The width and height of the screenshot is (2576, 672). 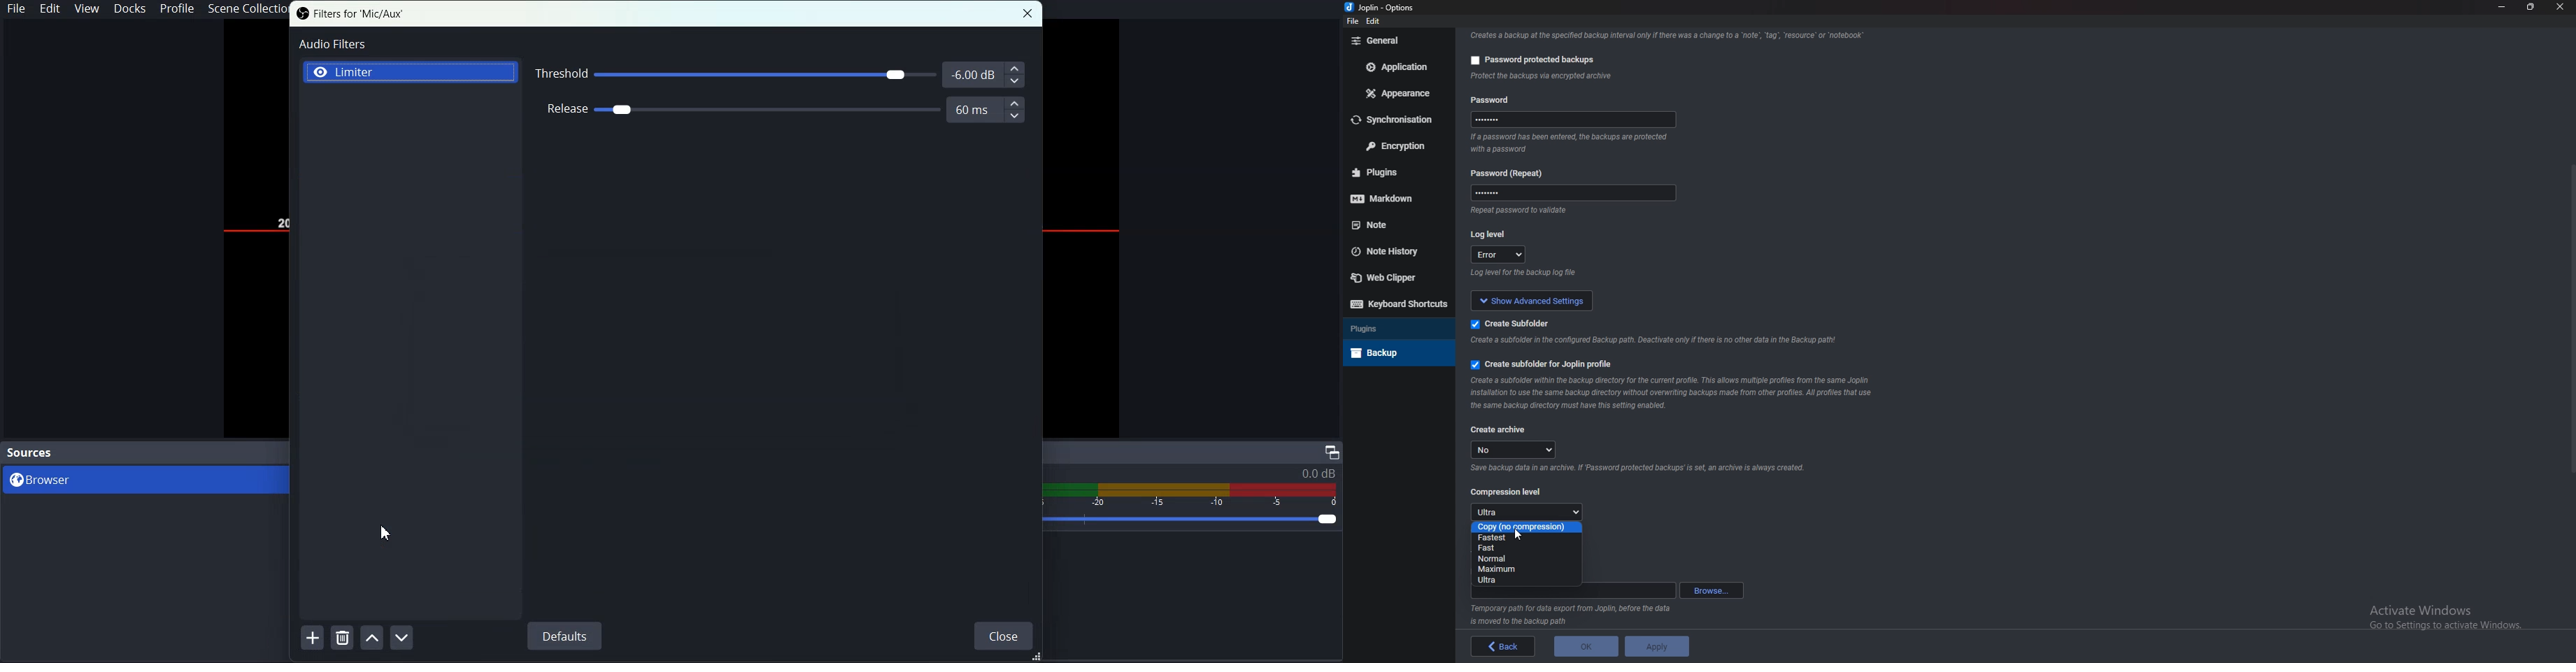 What do you see at coordinates (1391, 277) in the screenshot?
I see `Web clipper` at bounding box center [1391, 277].